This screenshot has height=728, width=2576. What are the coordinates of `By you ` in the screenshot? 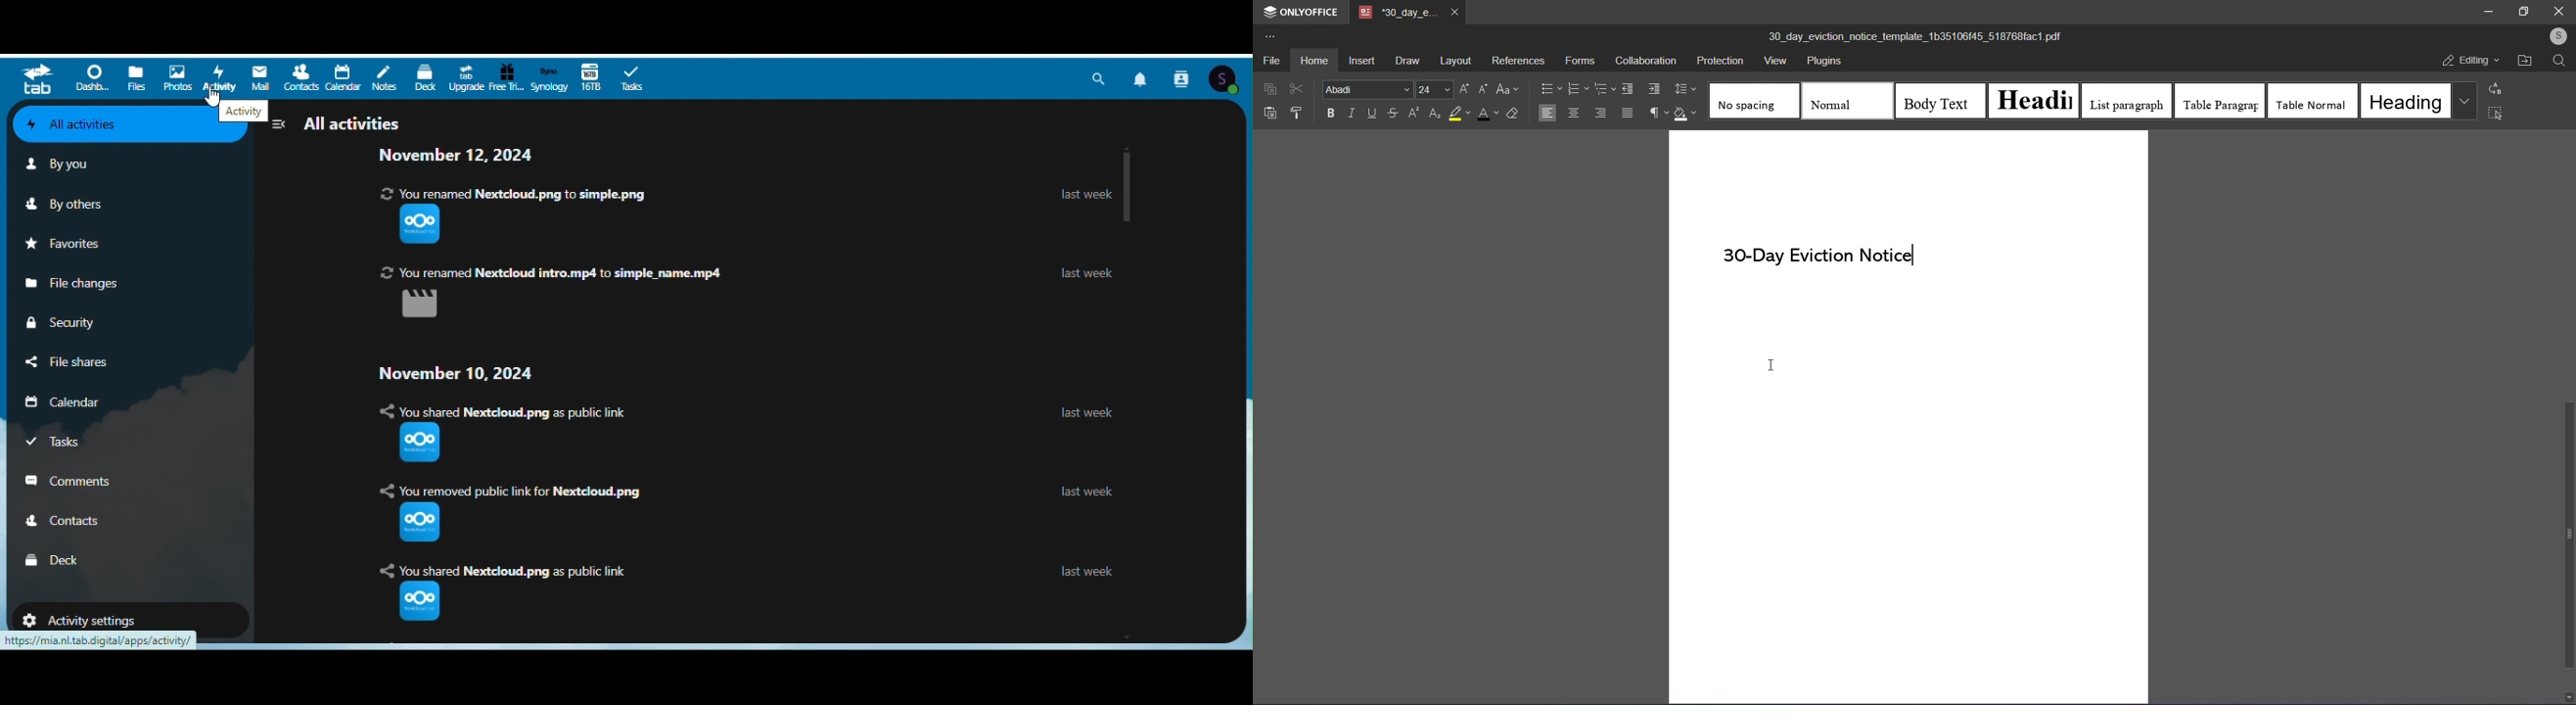 It's located at (65, 164).